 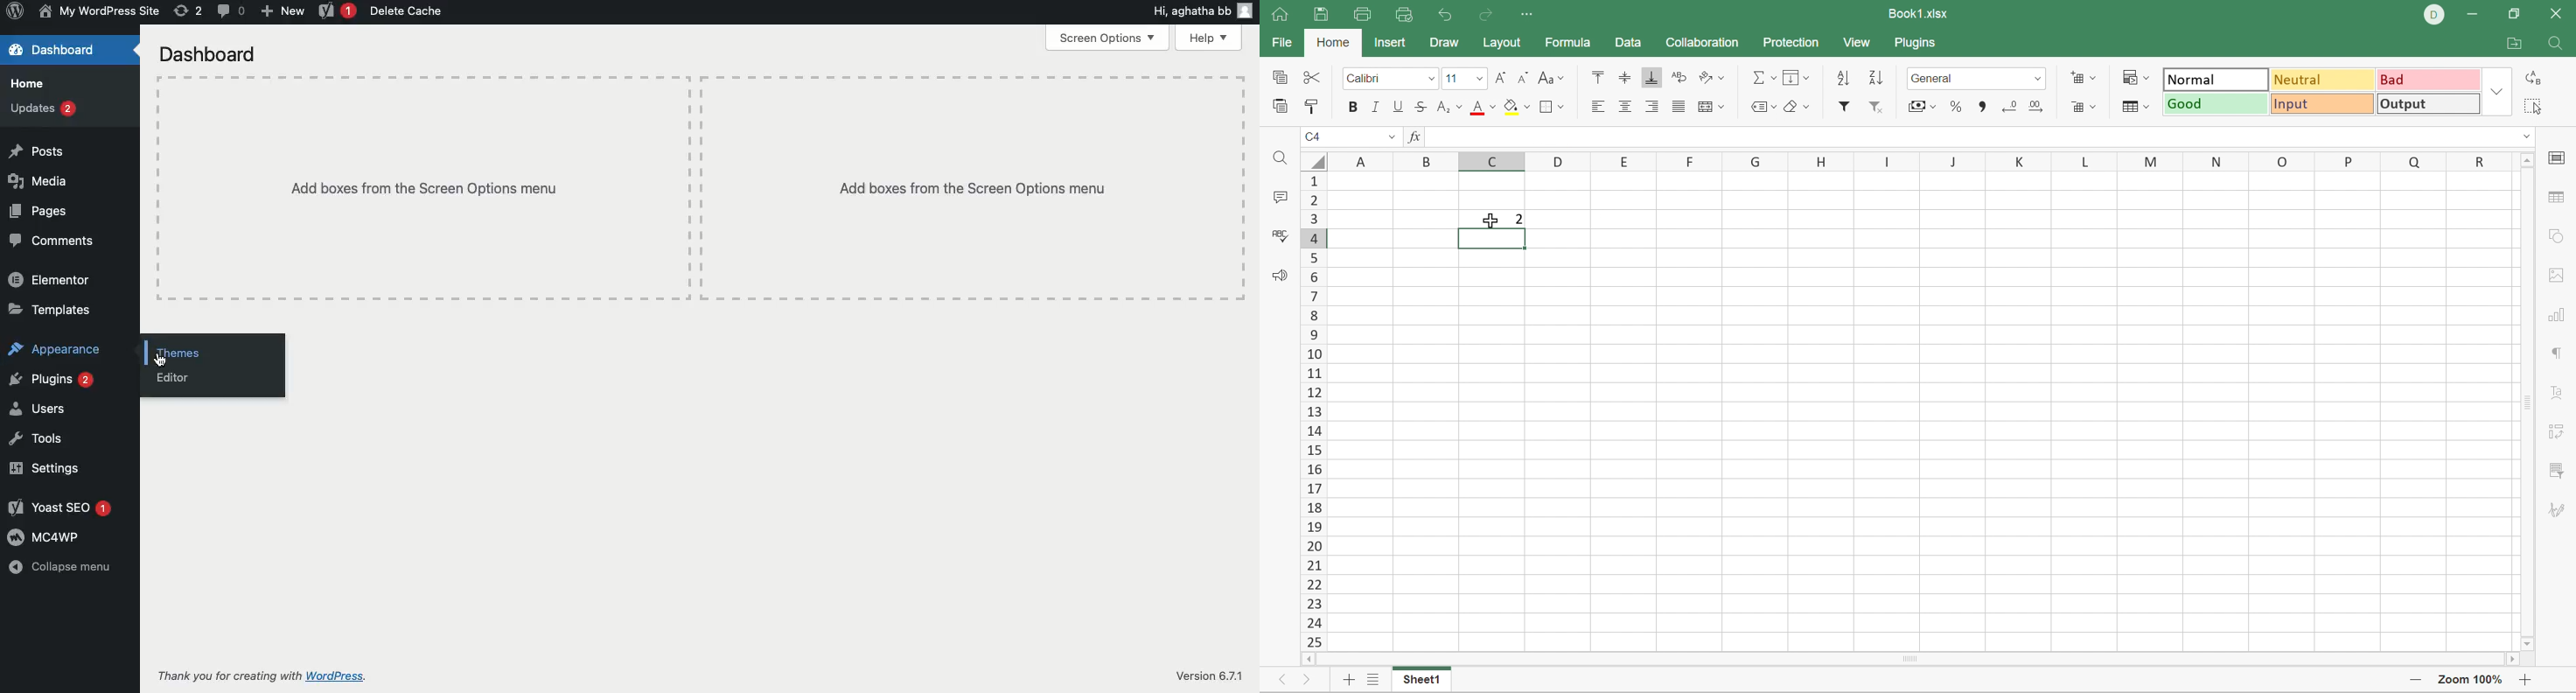 What do you see at coordinates (1875, 78) in the screenshot?
I see `Descending order` at bounding box center [1875, 78].